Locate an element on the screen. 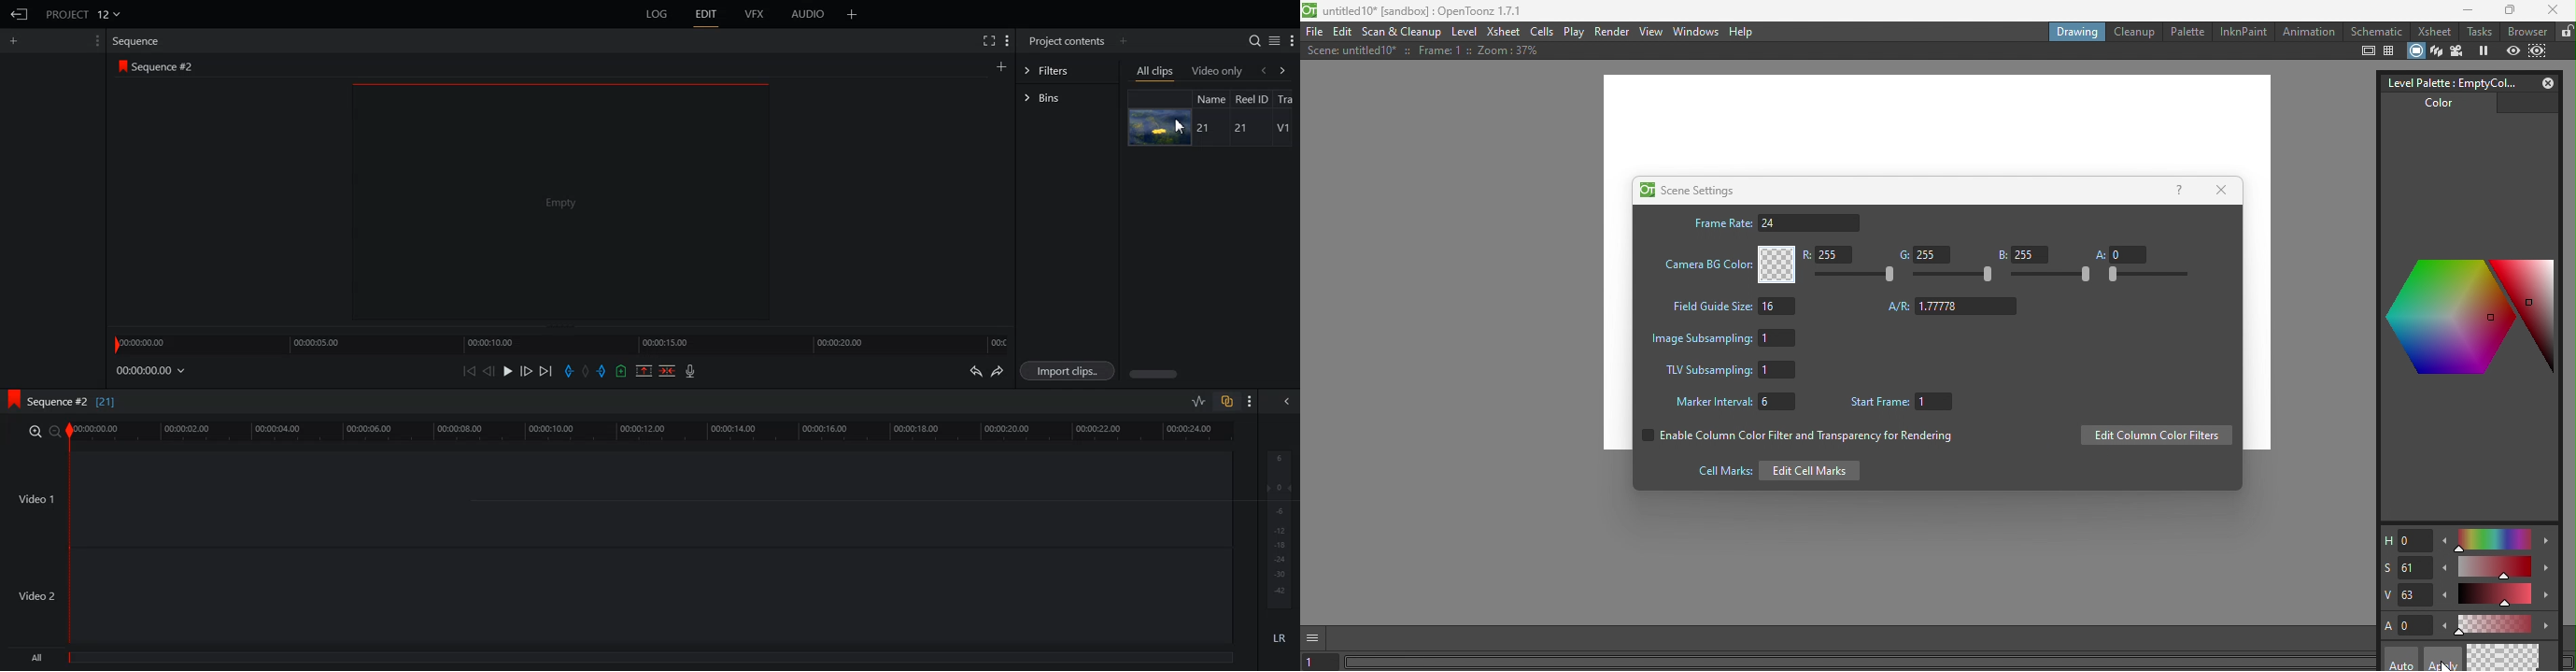  Lock rooms tab is located at coordinates (2565, 32).